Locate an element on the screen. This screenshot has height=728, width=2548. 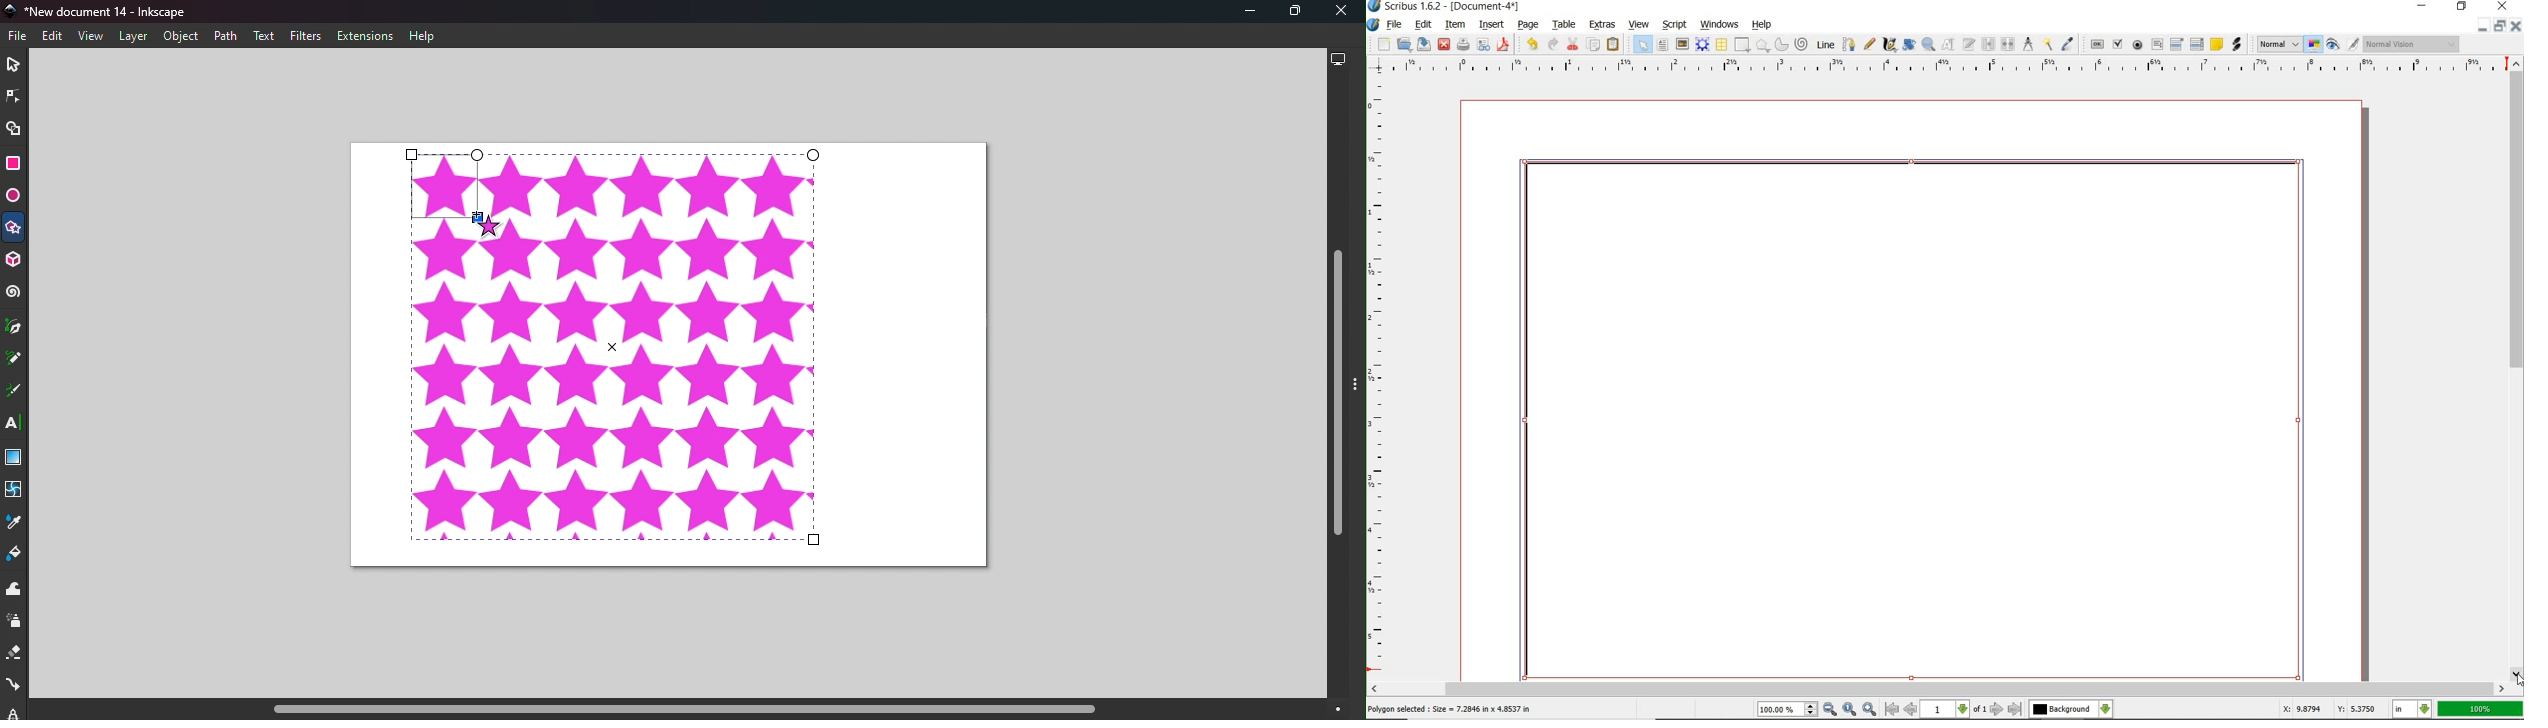
Help is located at coordinates (424, 37).